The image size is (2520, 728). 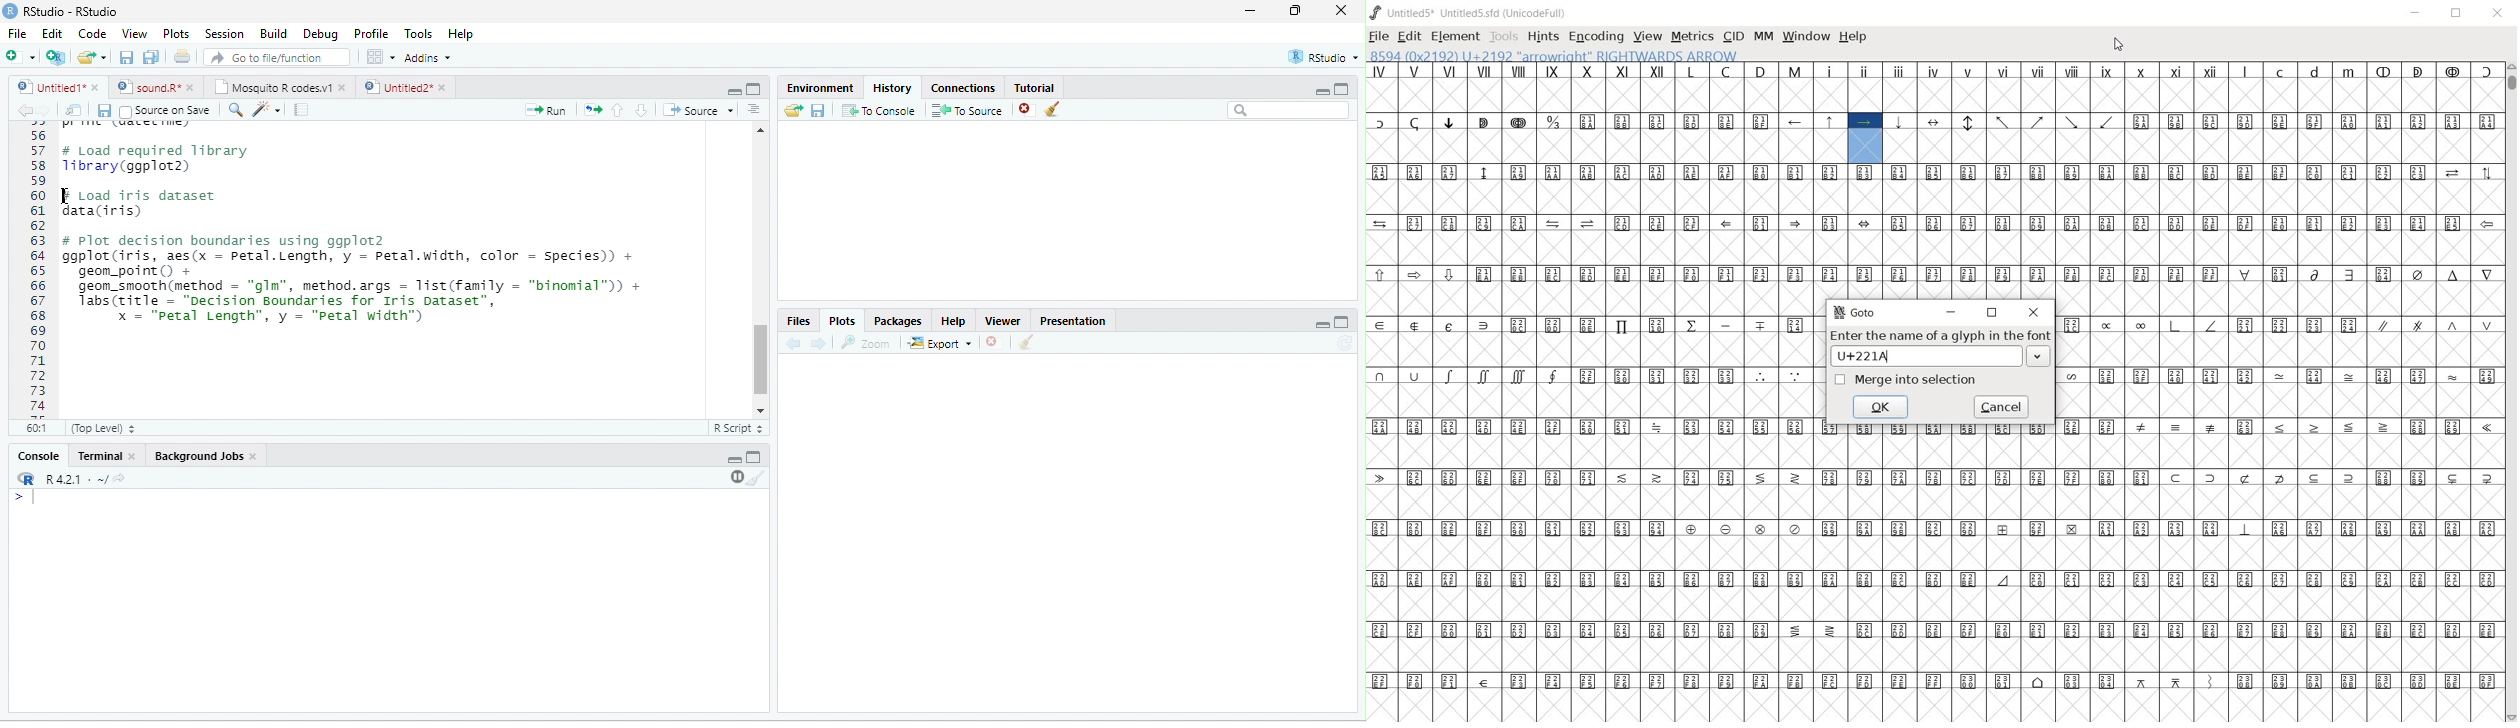 What do you see at coordinates (52, 32) in the screenshot?
I see `Edit` at bounding box center [52, 32].